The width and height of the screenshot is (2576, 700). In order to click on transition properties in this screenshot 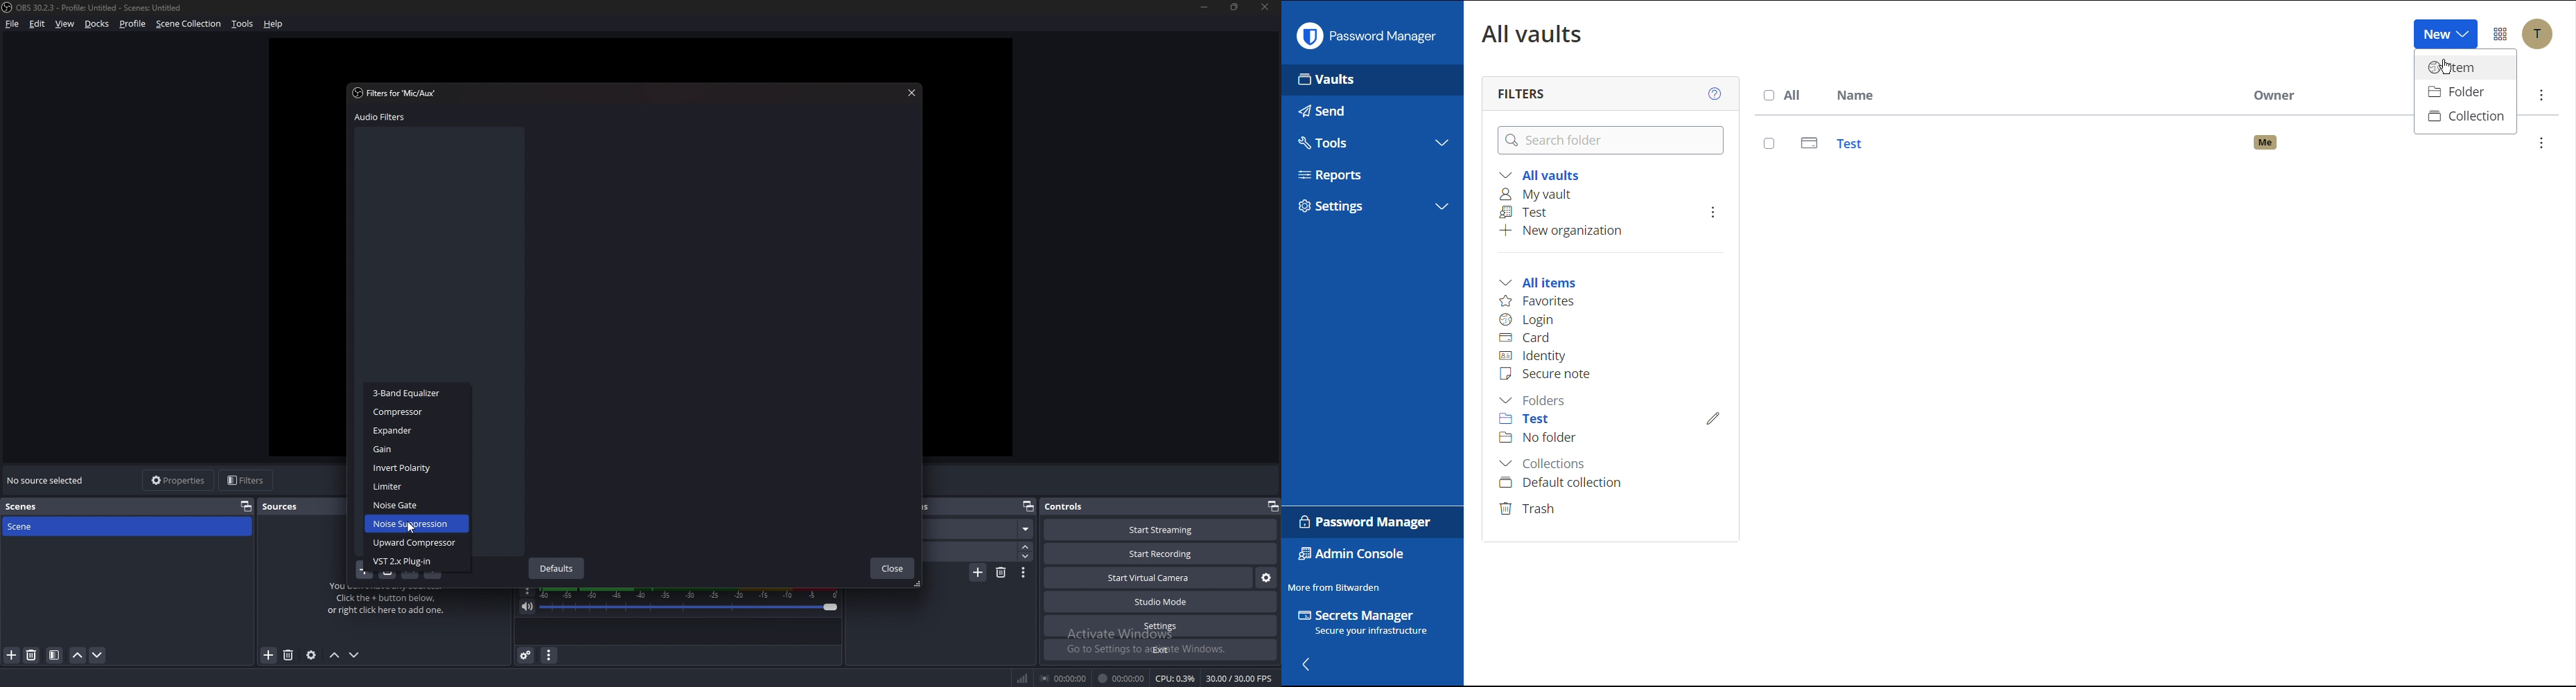, I will do `click(1025, 573)`.